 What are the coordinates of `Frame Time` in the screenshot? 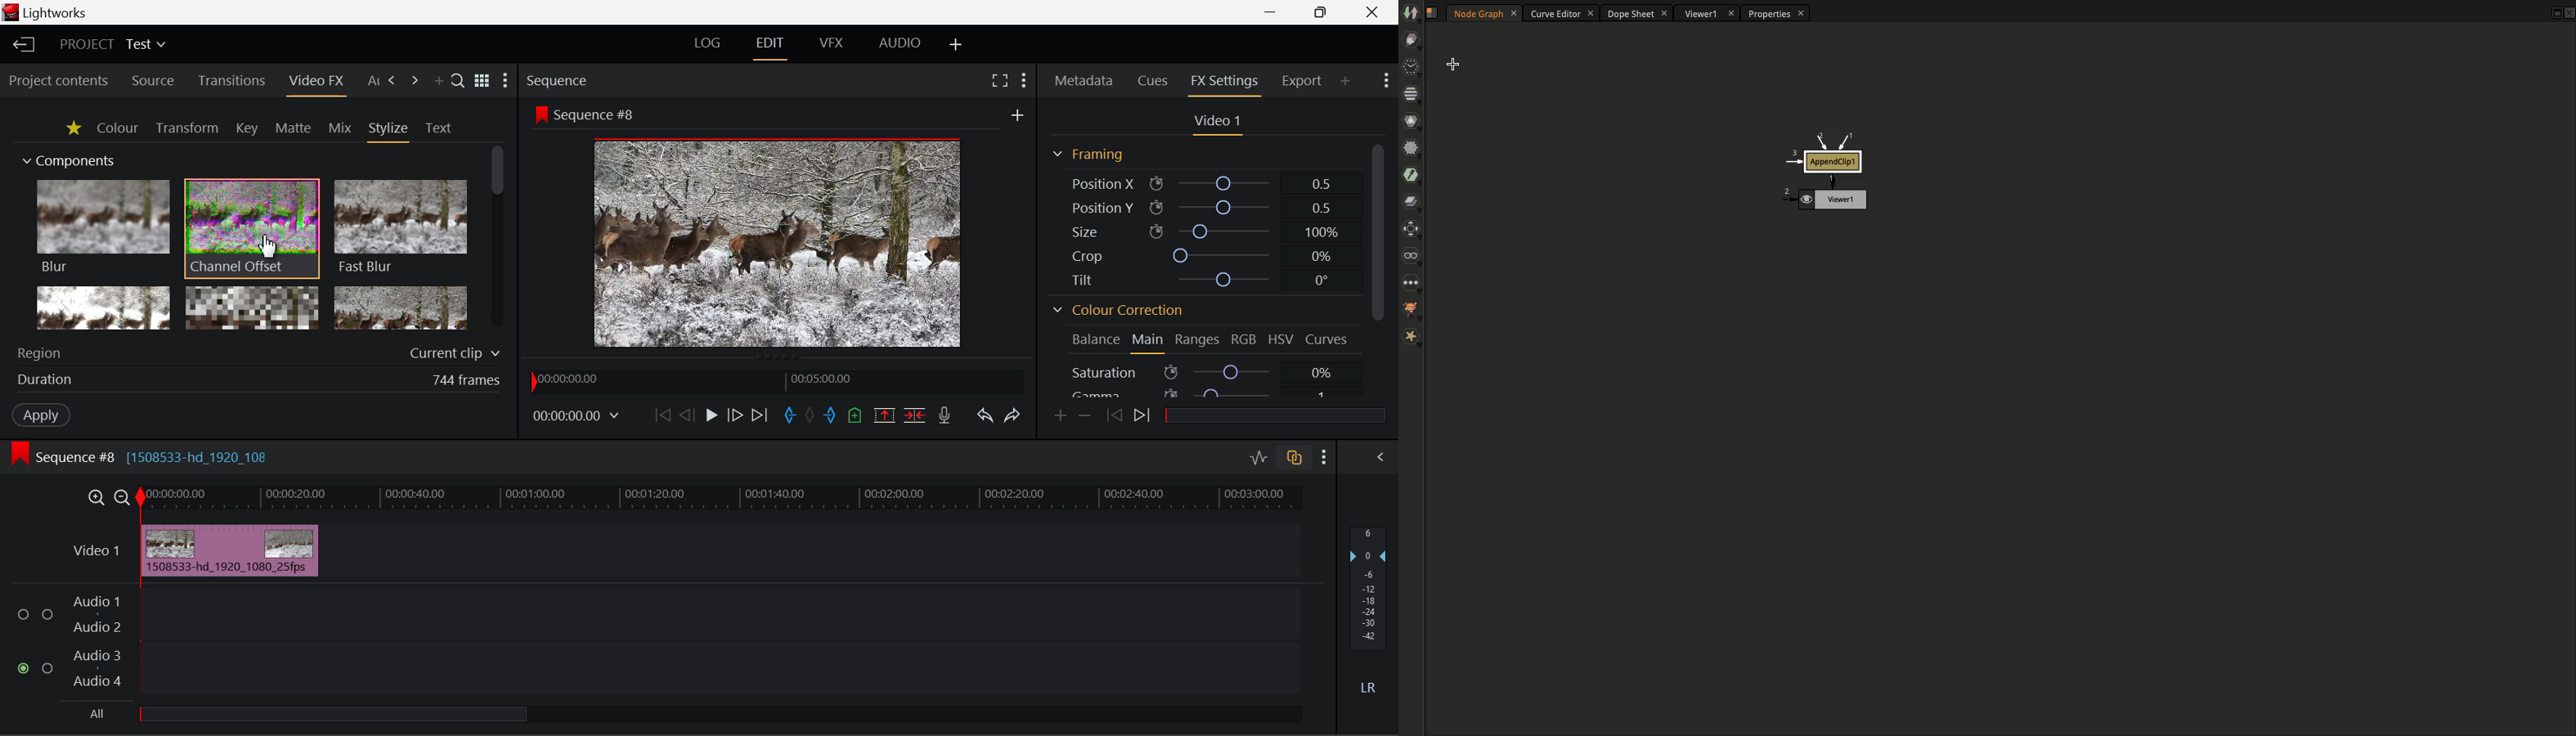 It's located at (576, 418).